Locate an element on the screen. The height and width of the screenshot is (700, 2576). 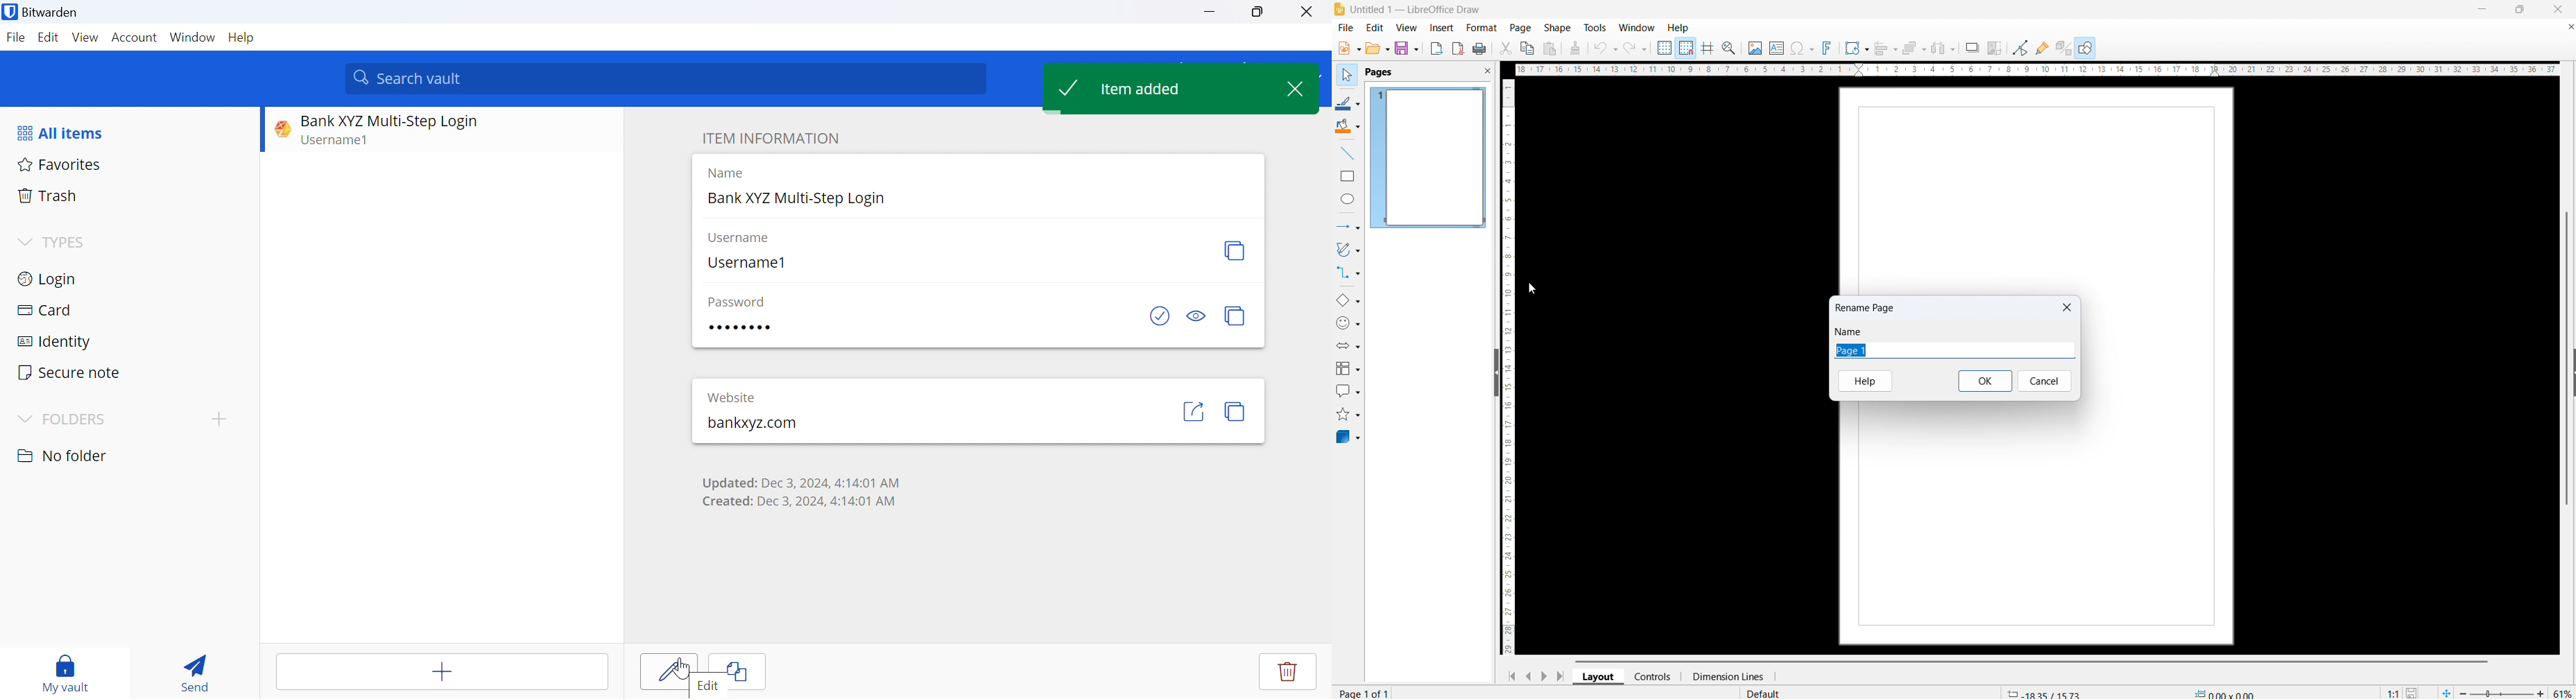
transformations is located at coordinates (1857, 47).